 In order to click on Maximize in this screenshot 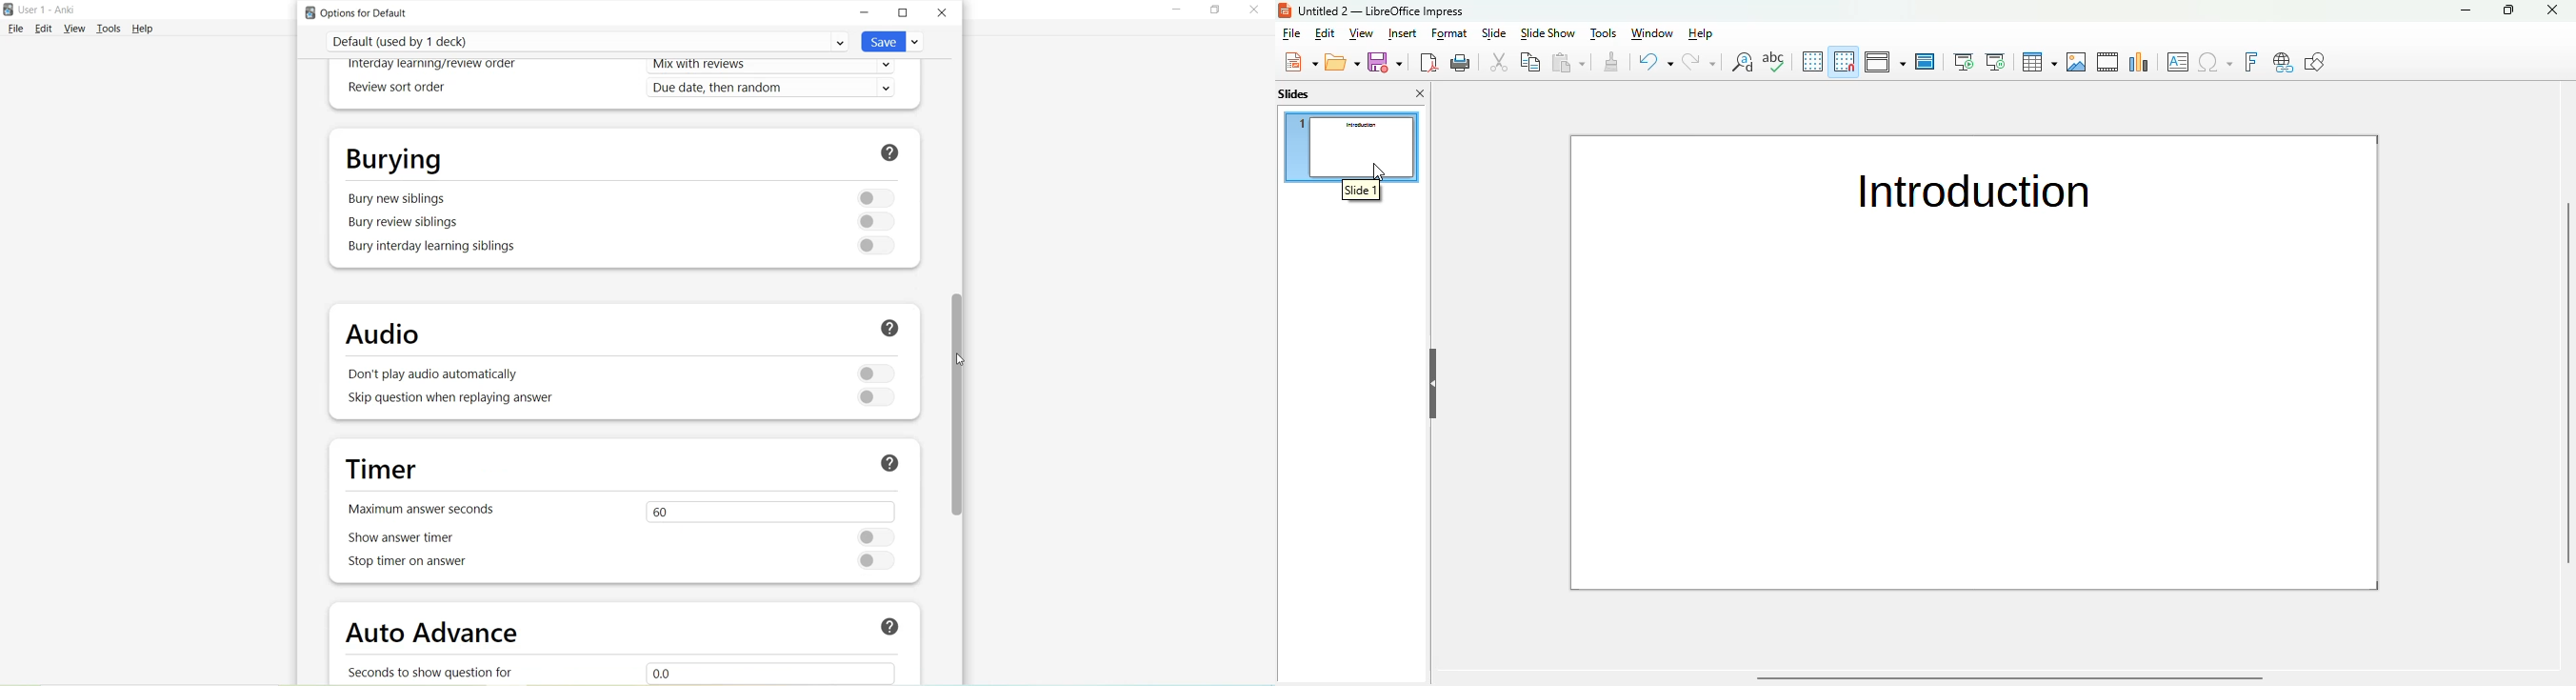, I will do `click(904, 14)`.